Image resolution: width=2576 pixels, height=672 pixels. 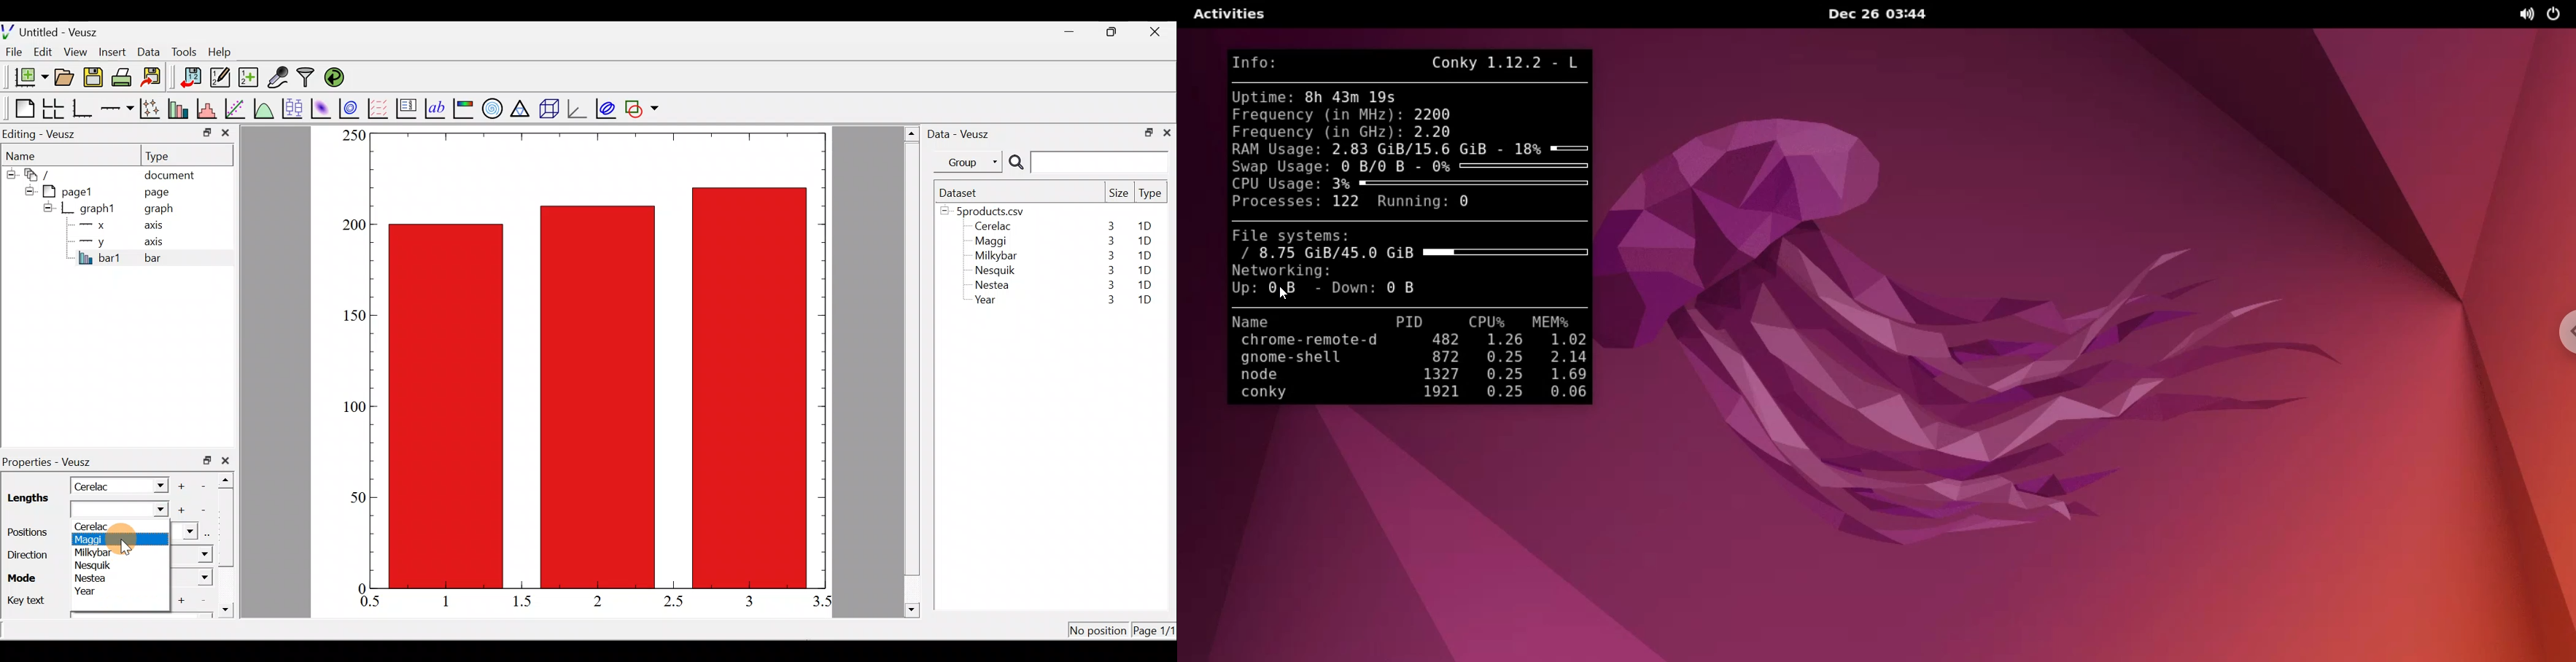 I want to click on 1D, so click(x=1147, y=268).